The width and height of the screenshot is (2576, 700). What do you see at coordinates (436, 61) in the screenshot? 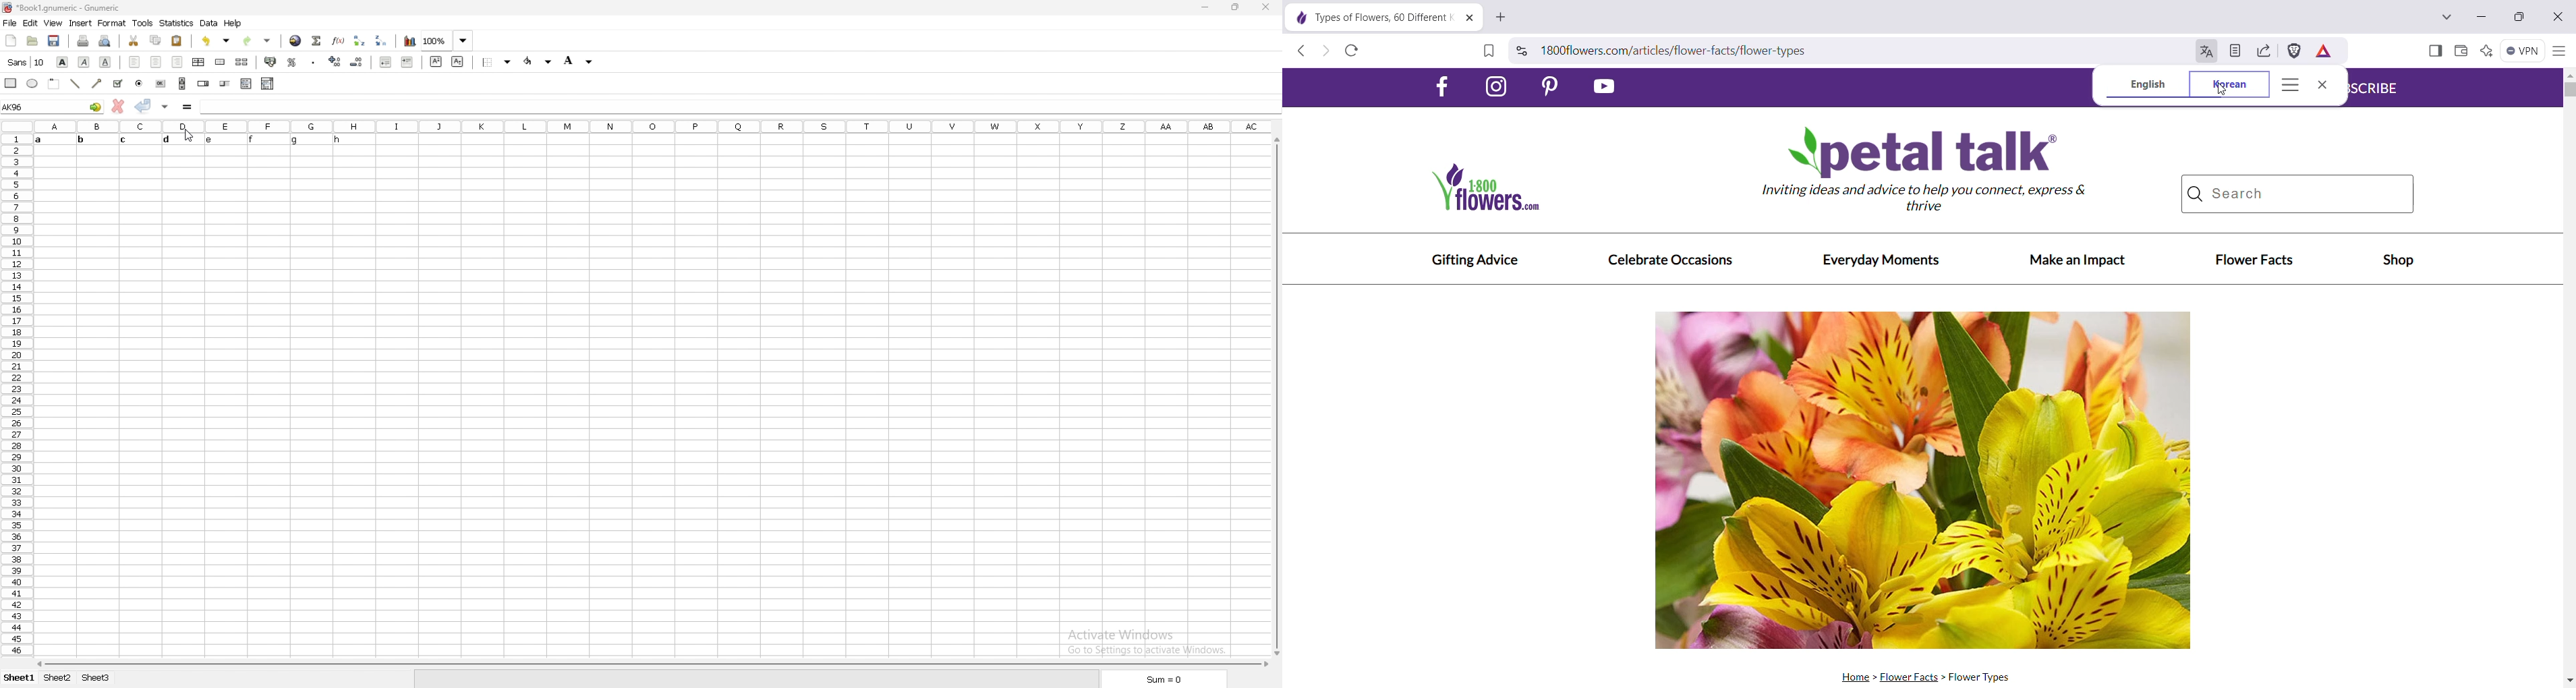
I see `superscript` at bounding box center [436, 61].